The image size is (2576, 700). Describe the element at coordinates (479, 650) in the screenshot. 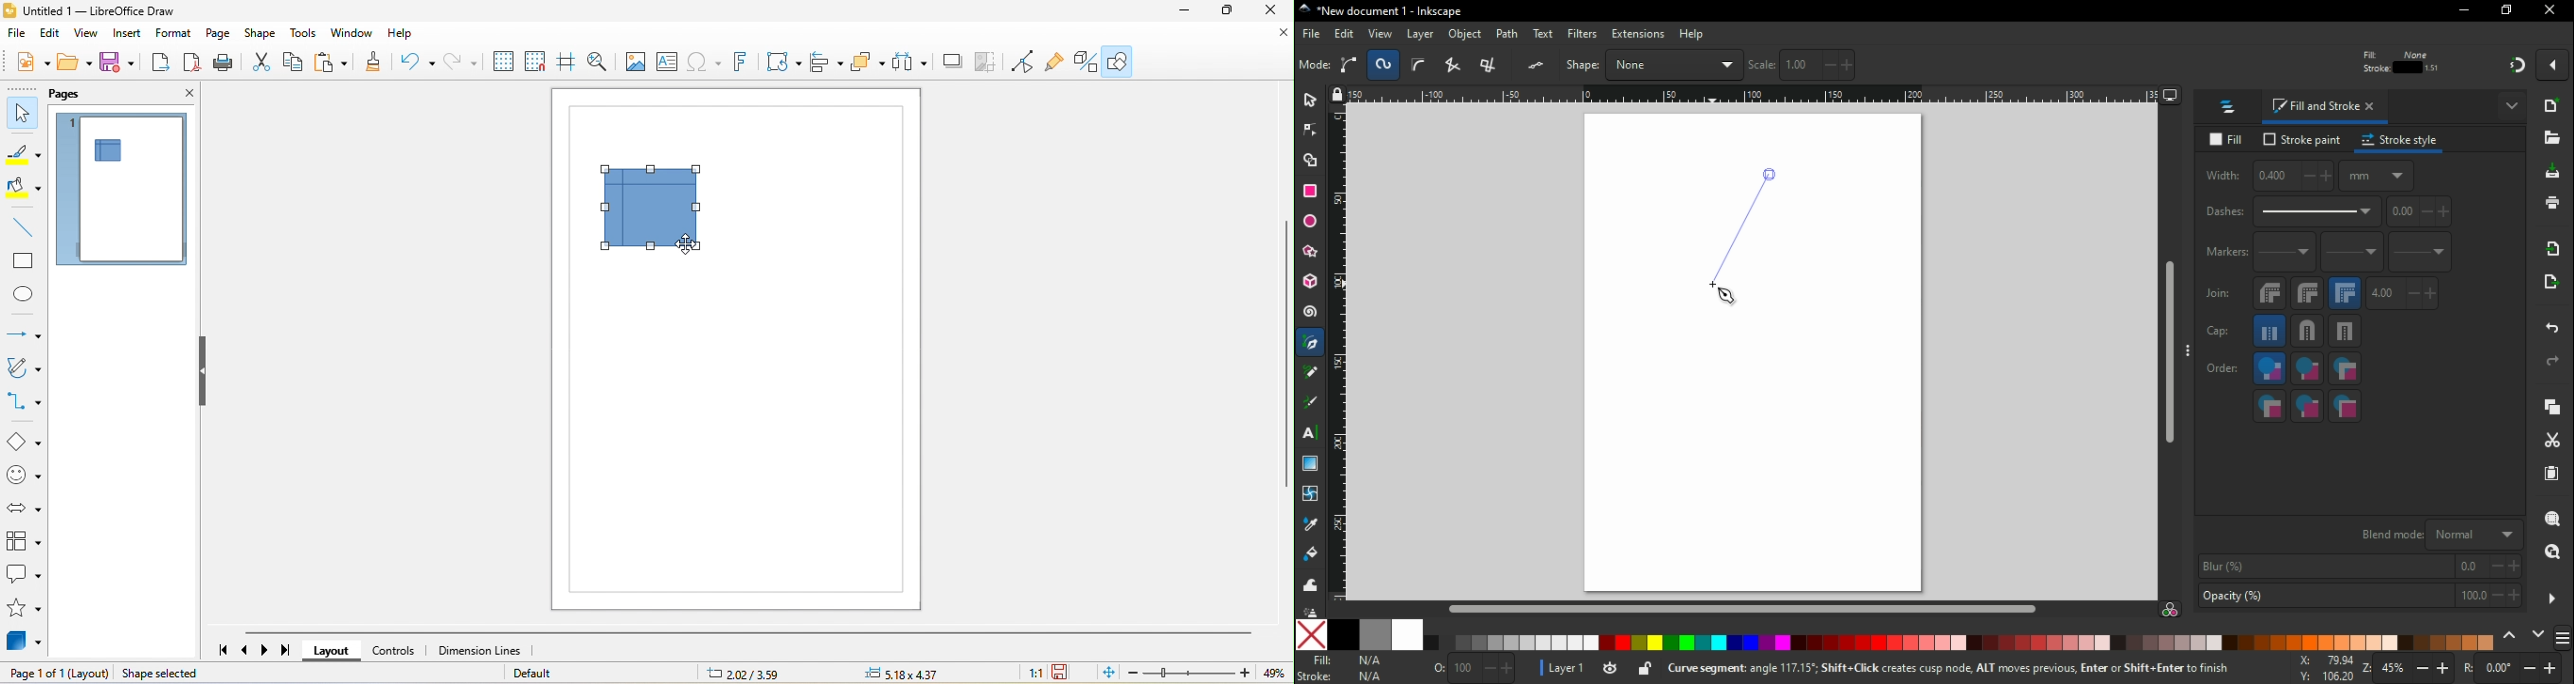

I see `dimension lines` at that location.